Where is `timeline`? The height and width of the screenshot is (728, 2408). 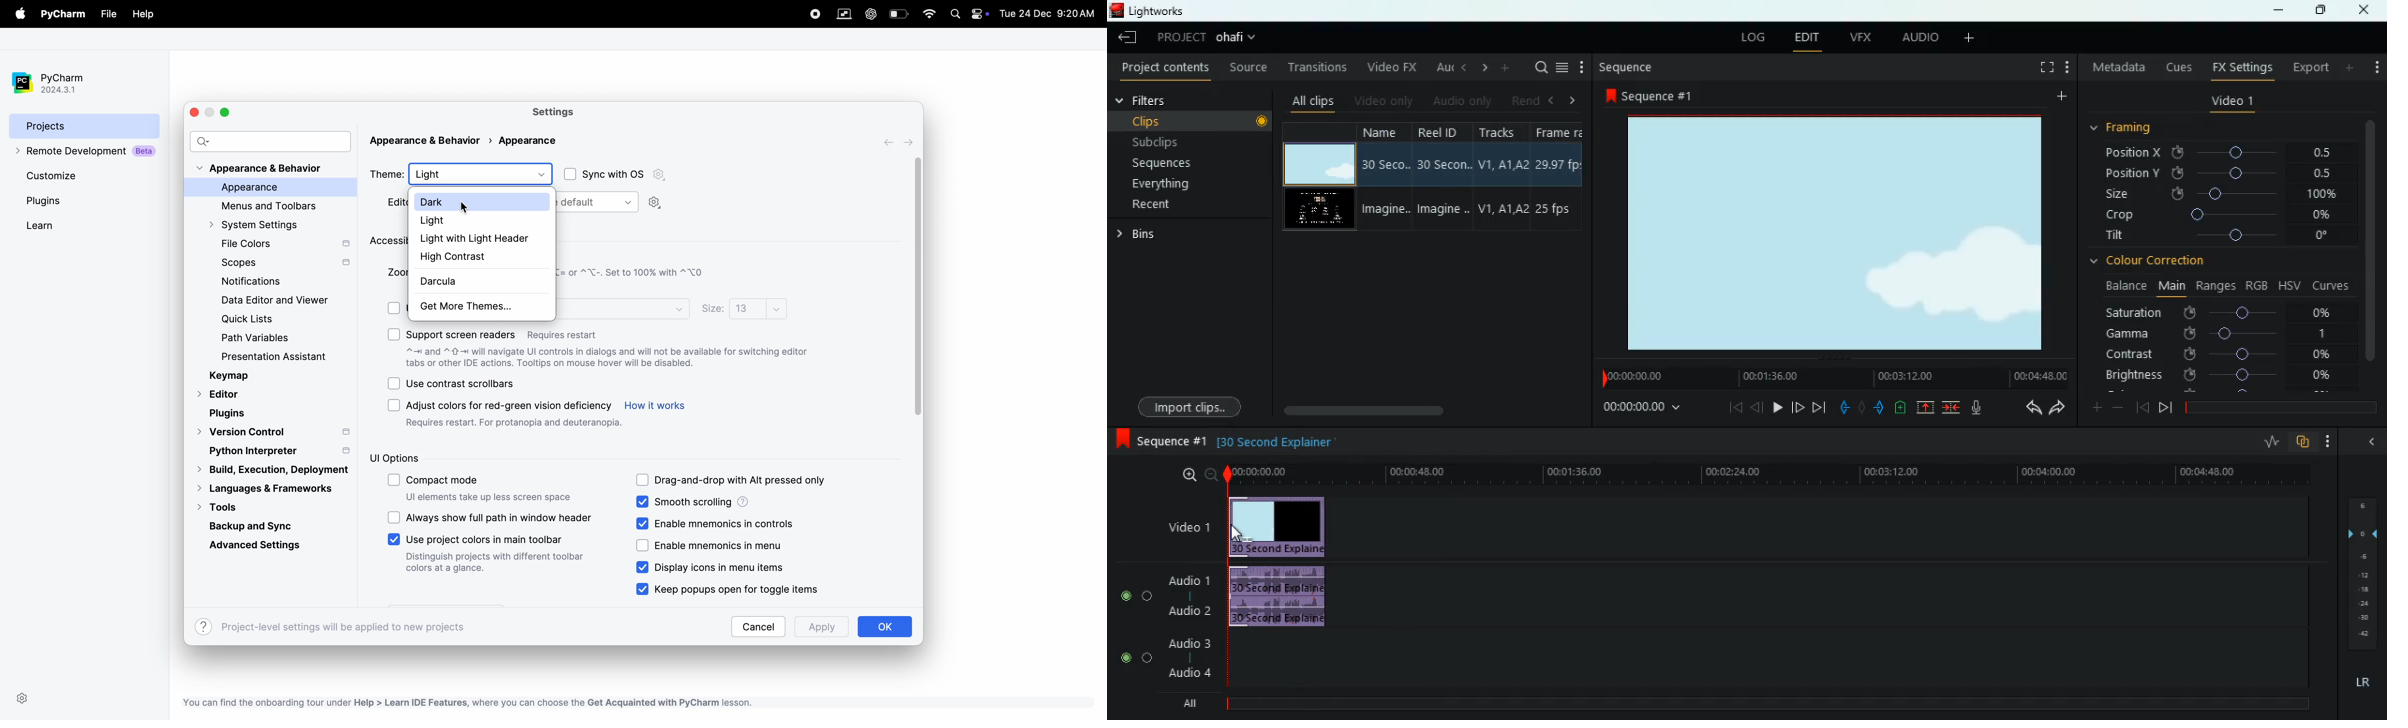
timeline is located at coordinates (2278, 407).